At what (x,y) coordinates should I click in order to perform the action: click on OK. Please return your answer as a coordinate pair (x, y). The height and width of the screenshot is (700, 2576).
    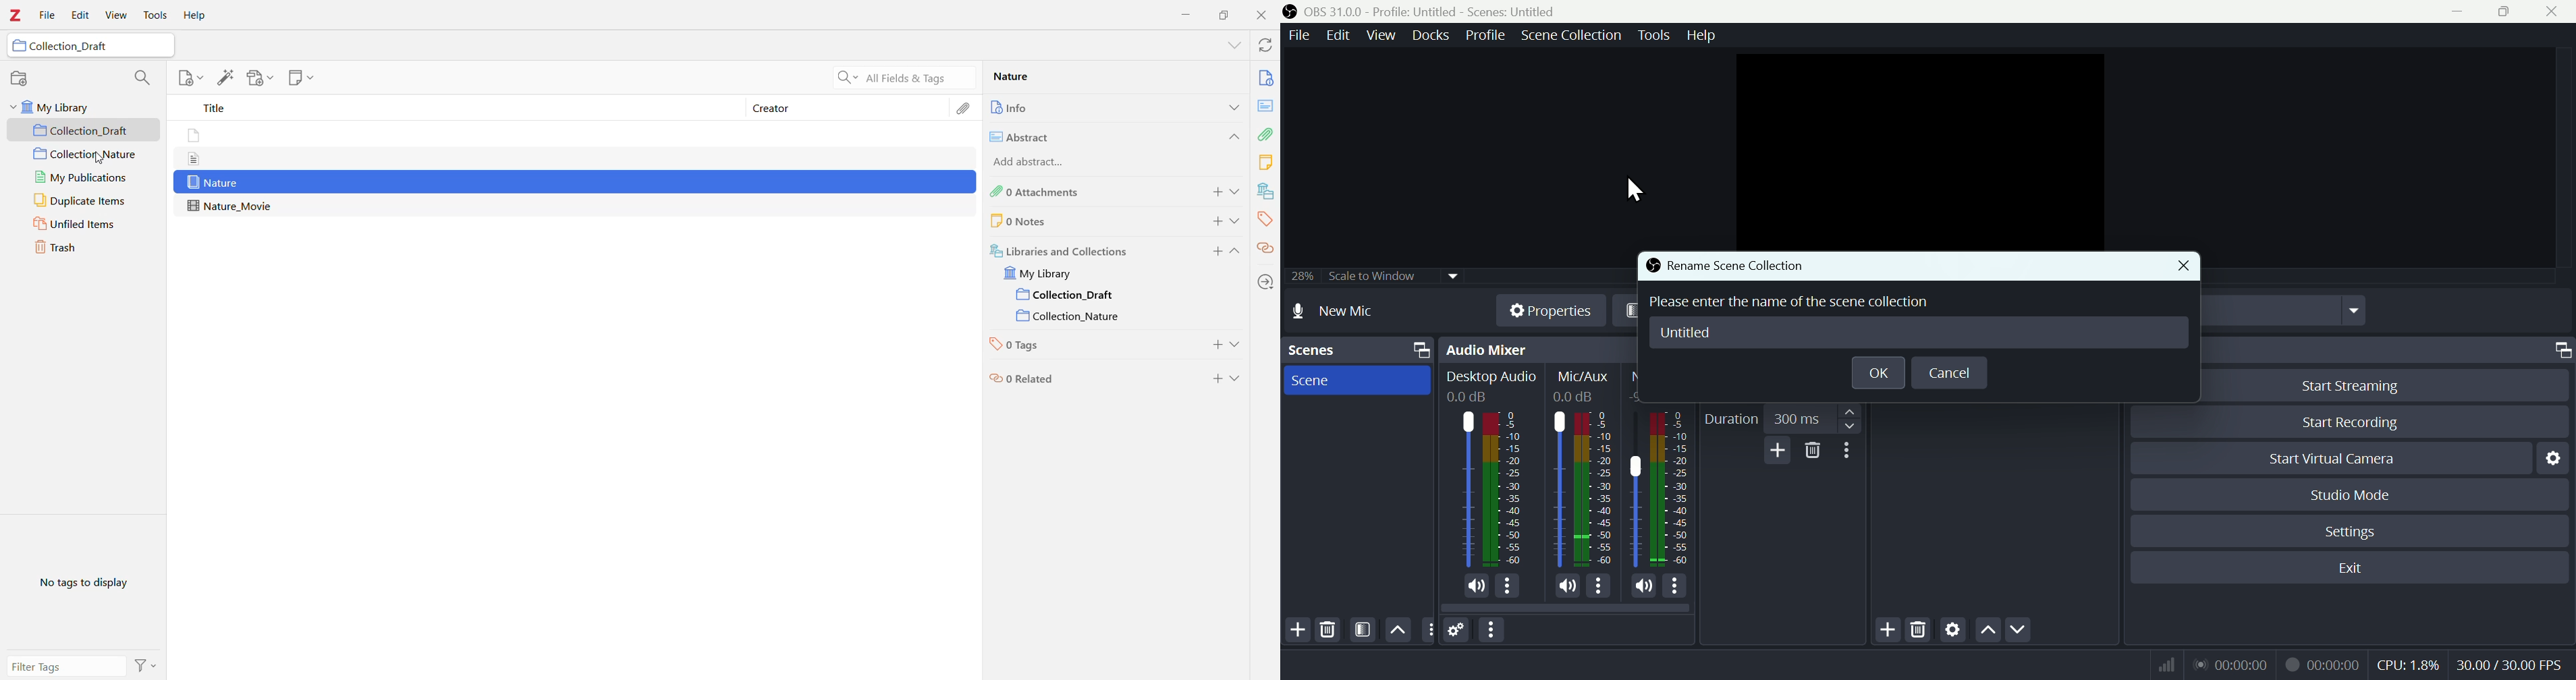
    Looking at the image, I should click on (1878, 373).